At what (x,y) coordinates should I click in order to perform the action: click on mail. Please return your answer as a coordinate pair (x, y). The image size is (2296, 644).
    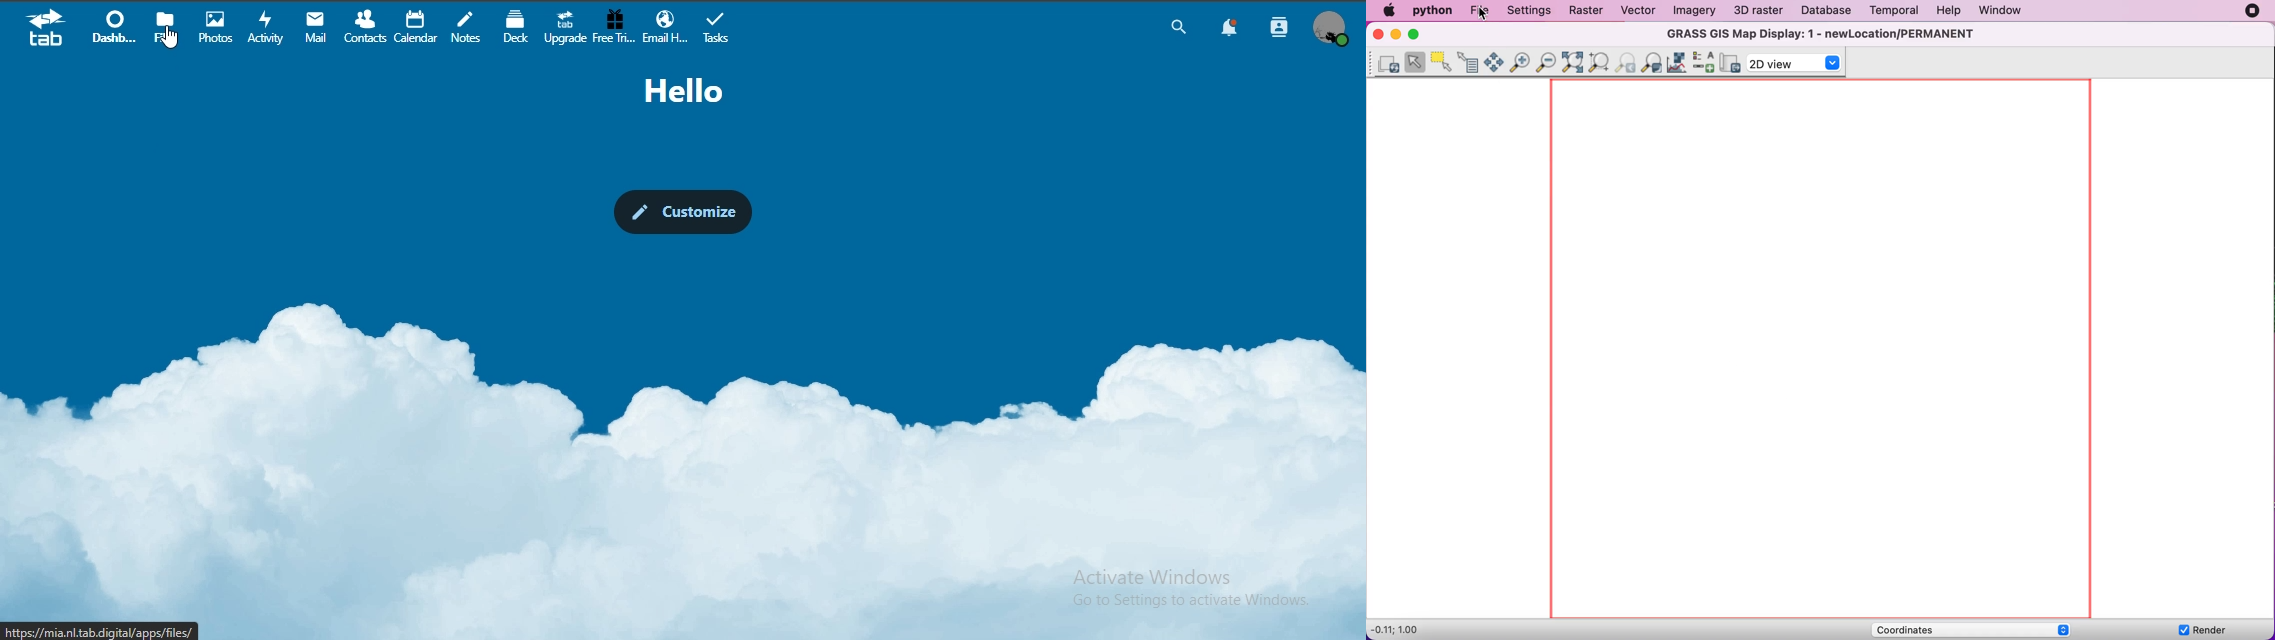
    Looking at the image, I should click on (318, 26).